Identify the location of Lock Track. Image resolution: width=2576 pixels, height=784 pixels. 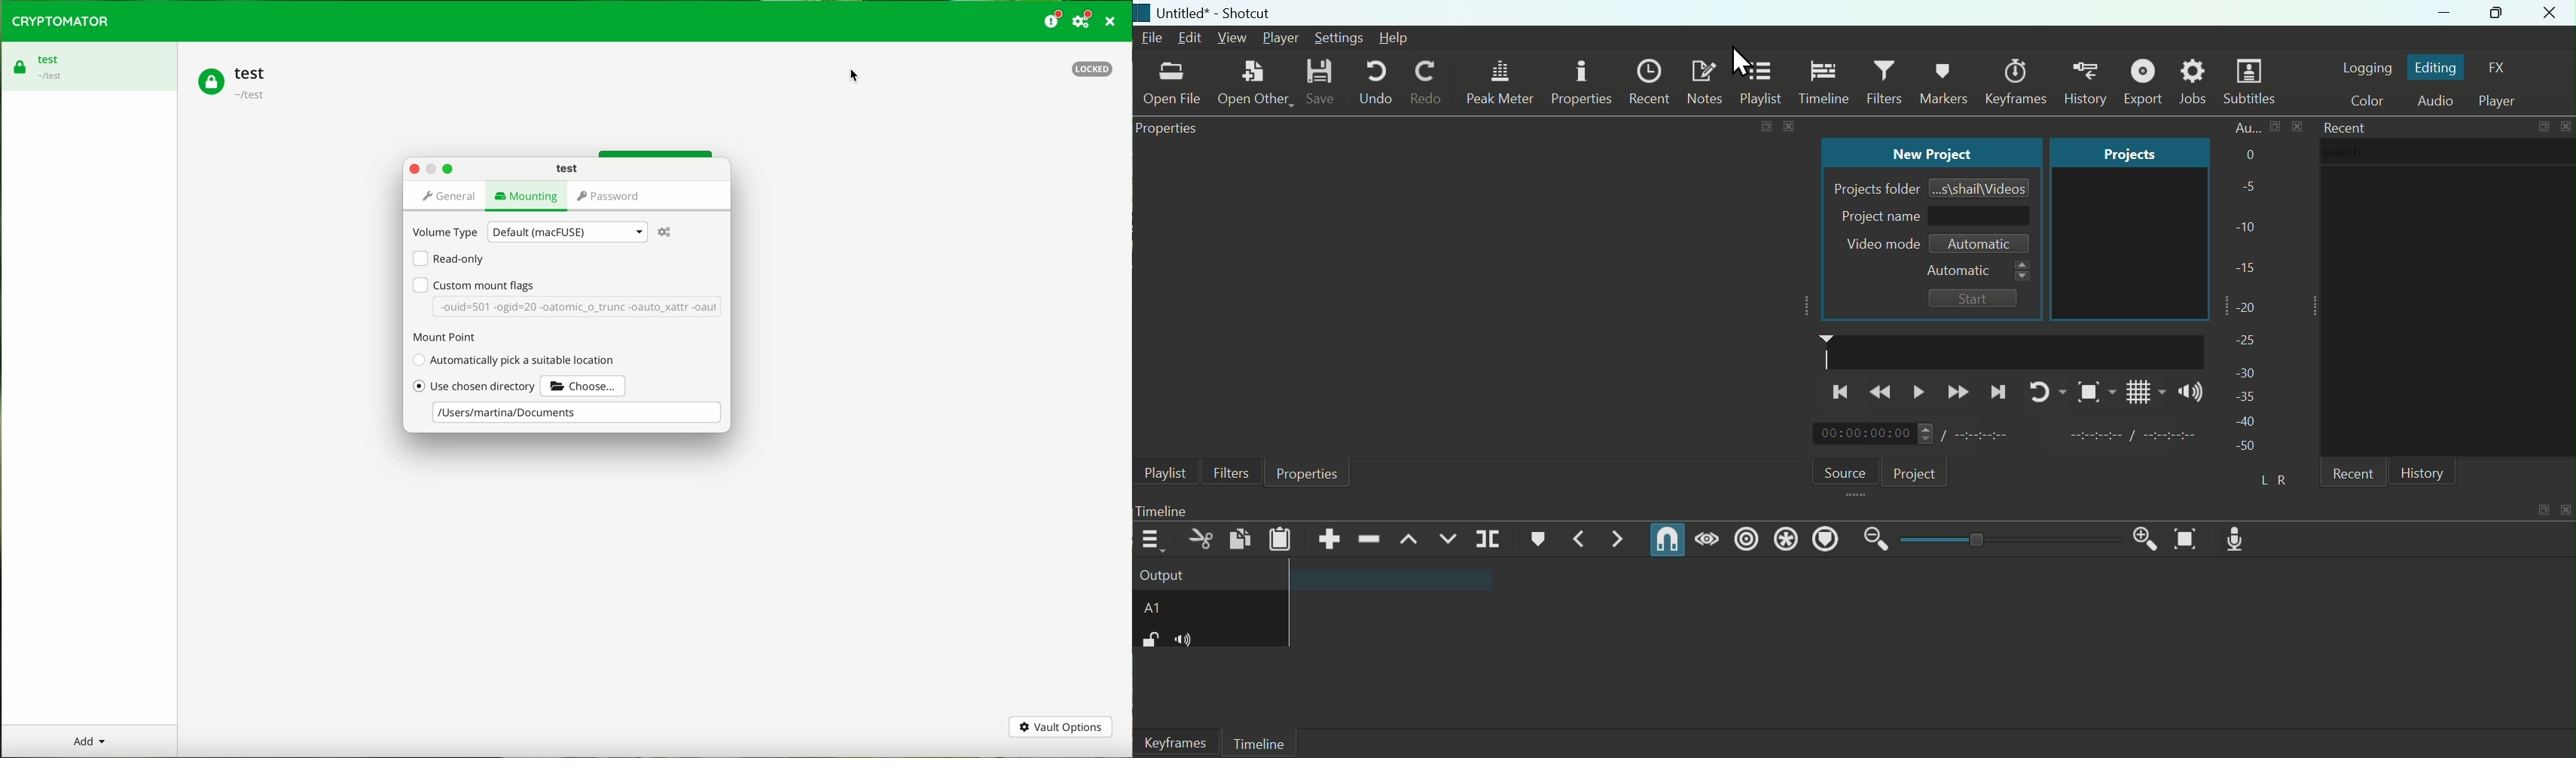
(1149, 640).